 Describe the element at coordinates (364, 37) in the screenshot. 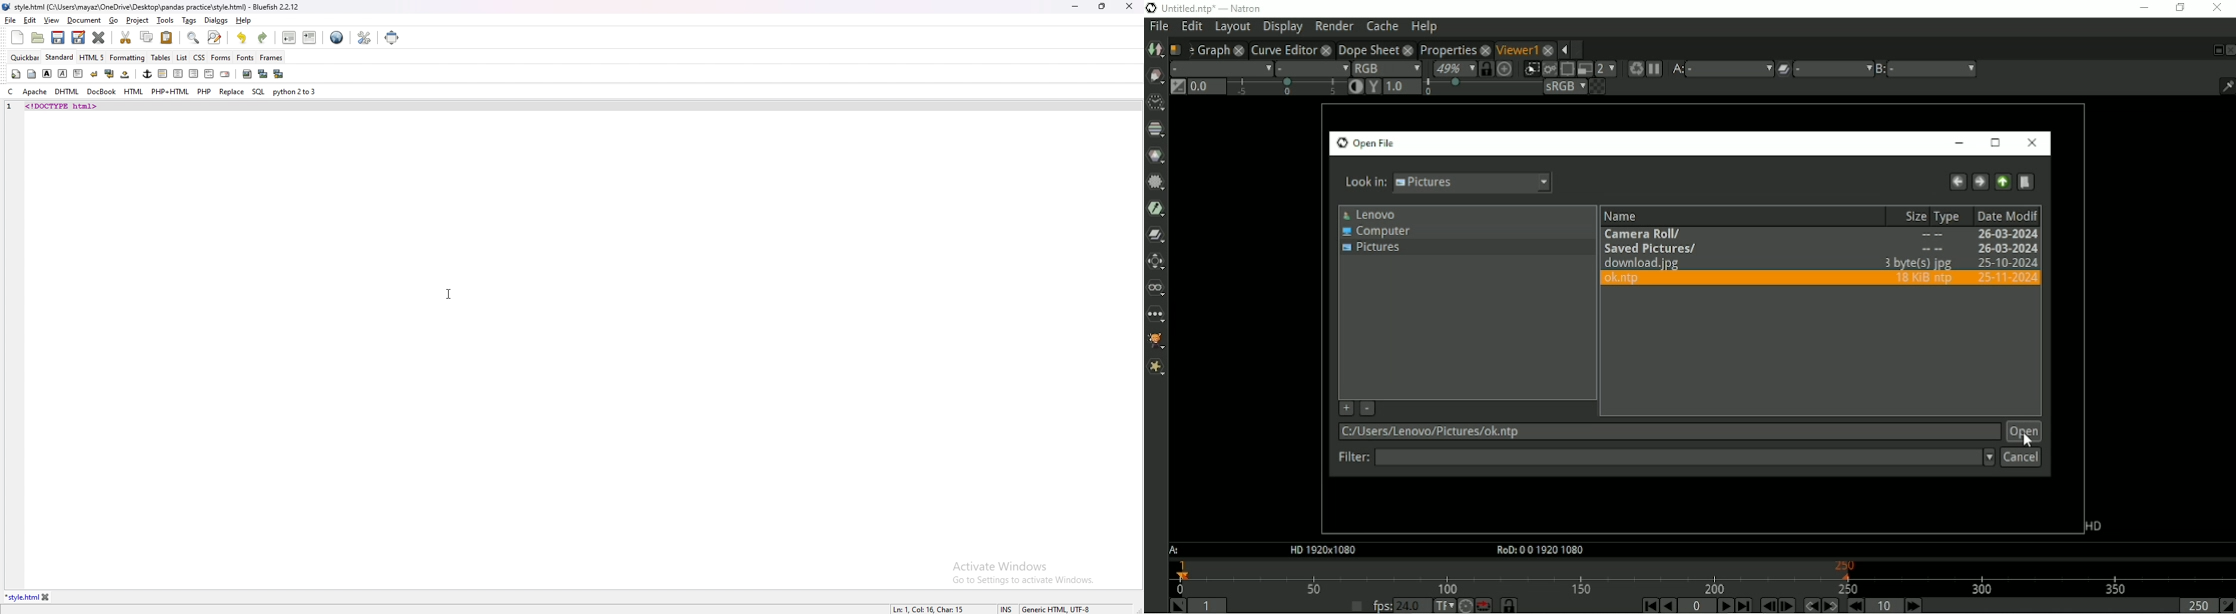

I see `edit preference` at that location.